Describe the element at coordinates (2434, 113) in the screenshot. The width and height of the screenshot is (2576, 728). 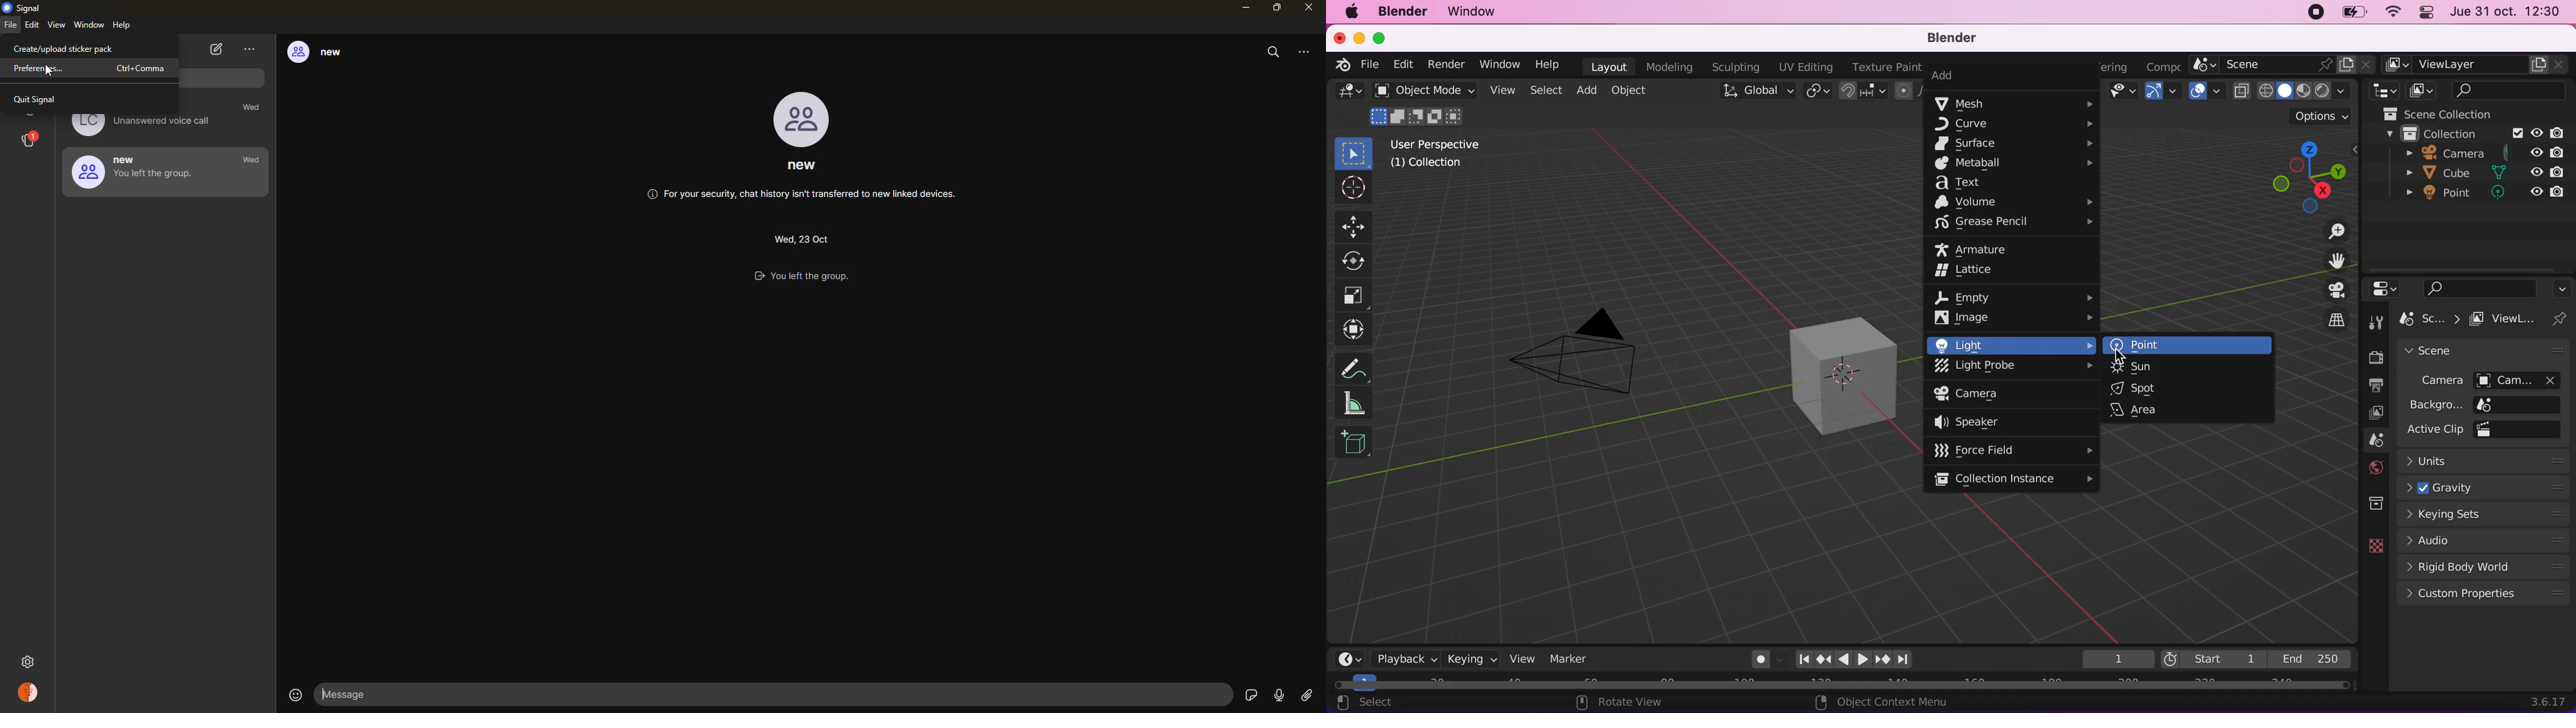
I see `scene collection` at that location.